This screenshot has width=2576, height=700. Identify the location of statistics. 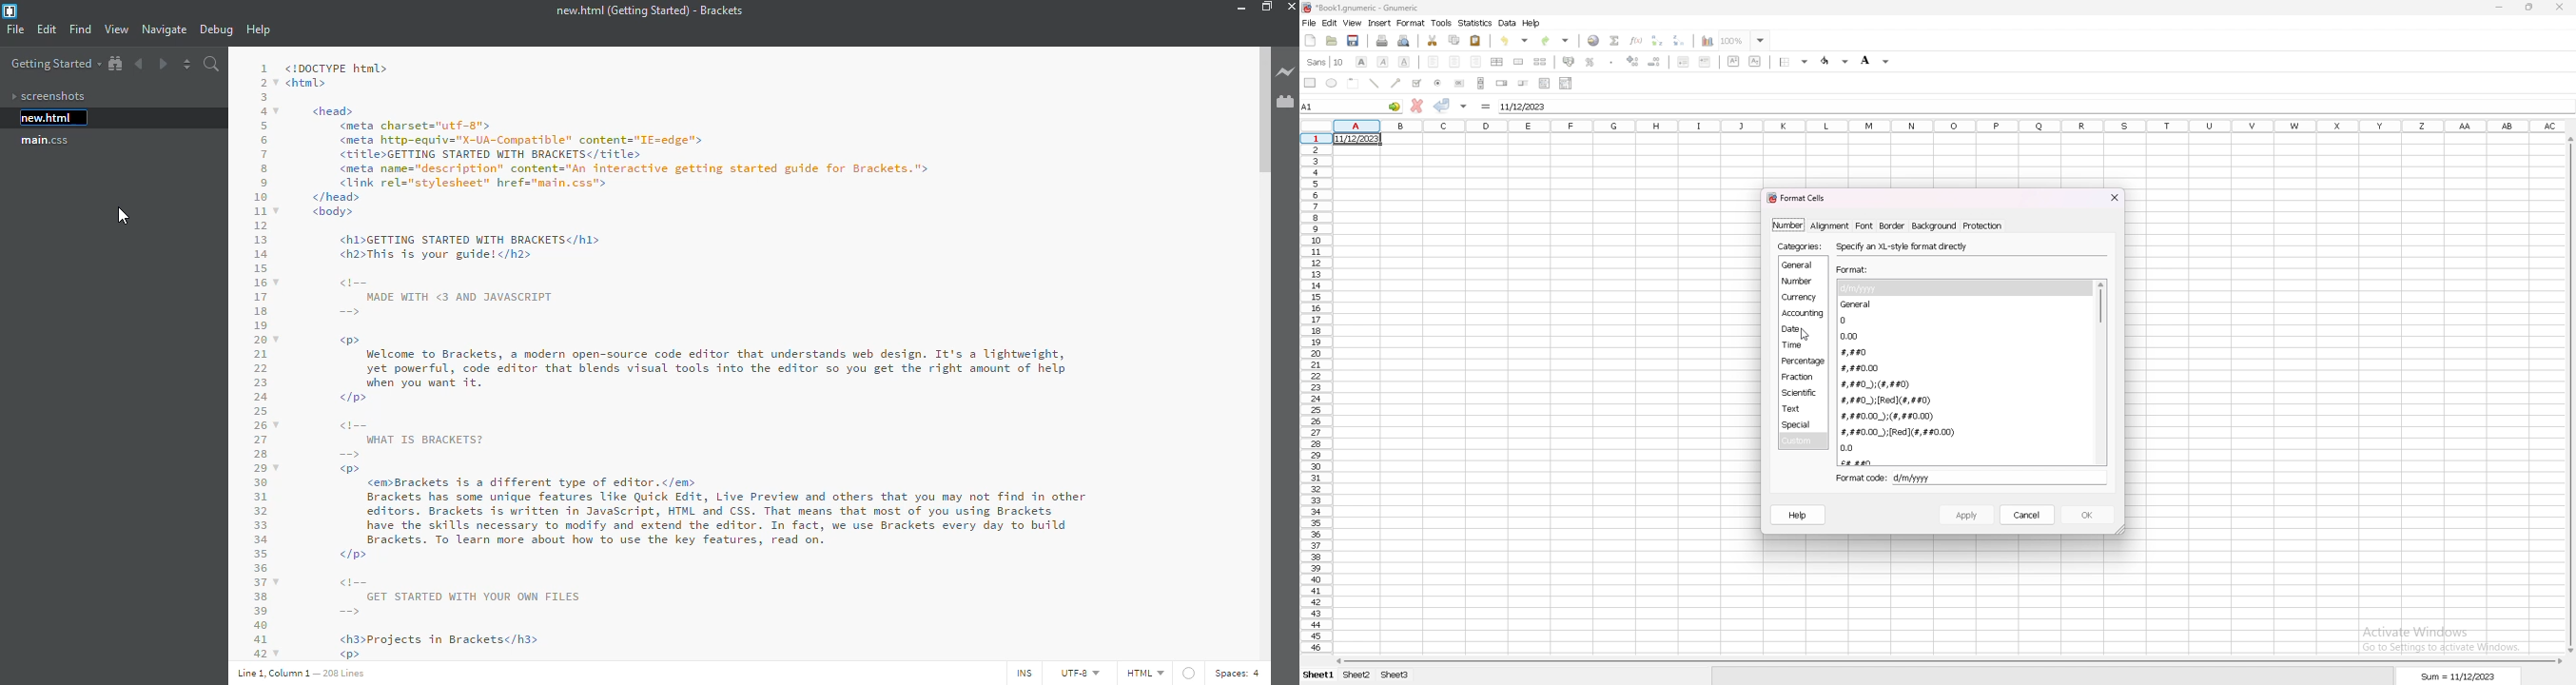
(1476, 23).